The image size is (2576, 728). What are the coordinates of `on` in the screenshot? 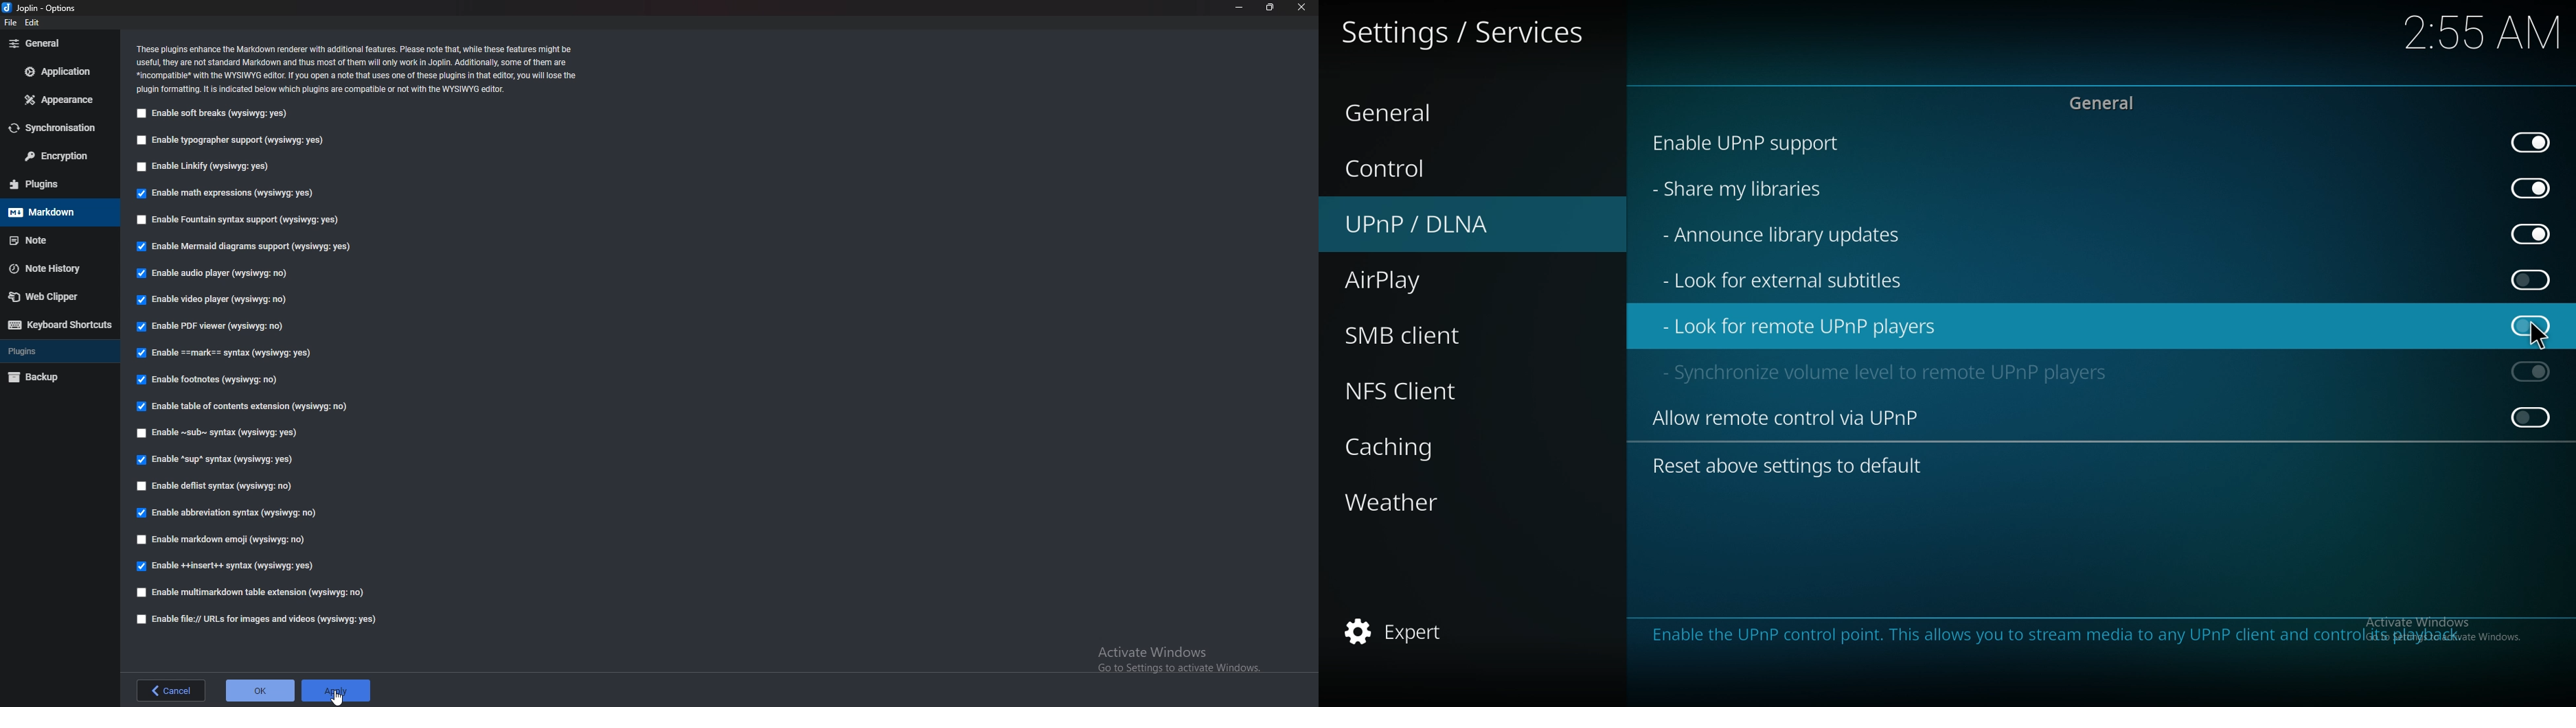 It's located at (2533, 188).